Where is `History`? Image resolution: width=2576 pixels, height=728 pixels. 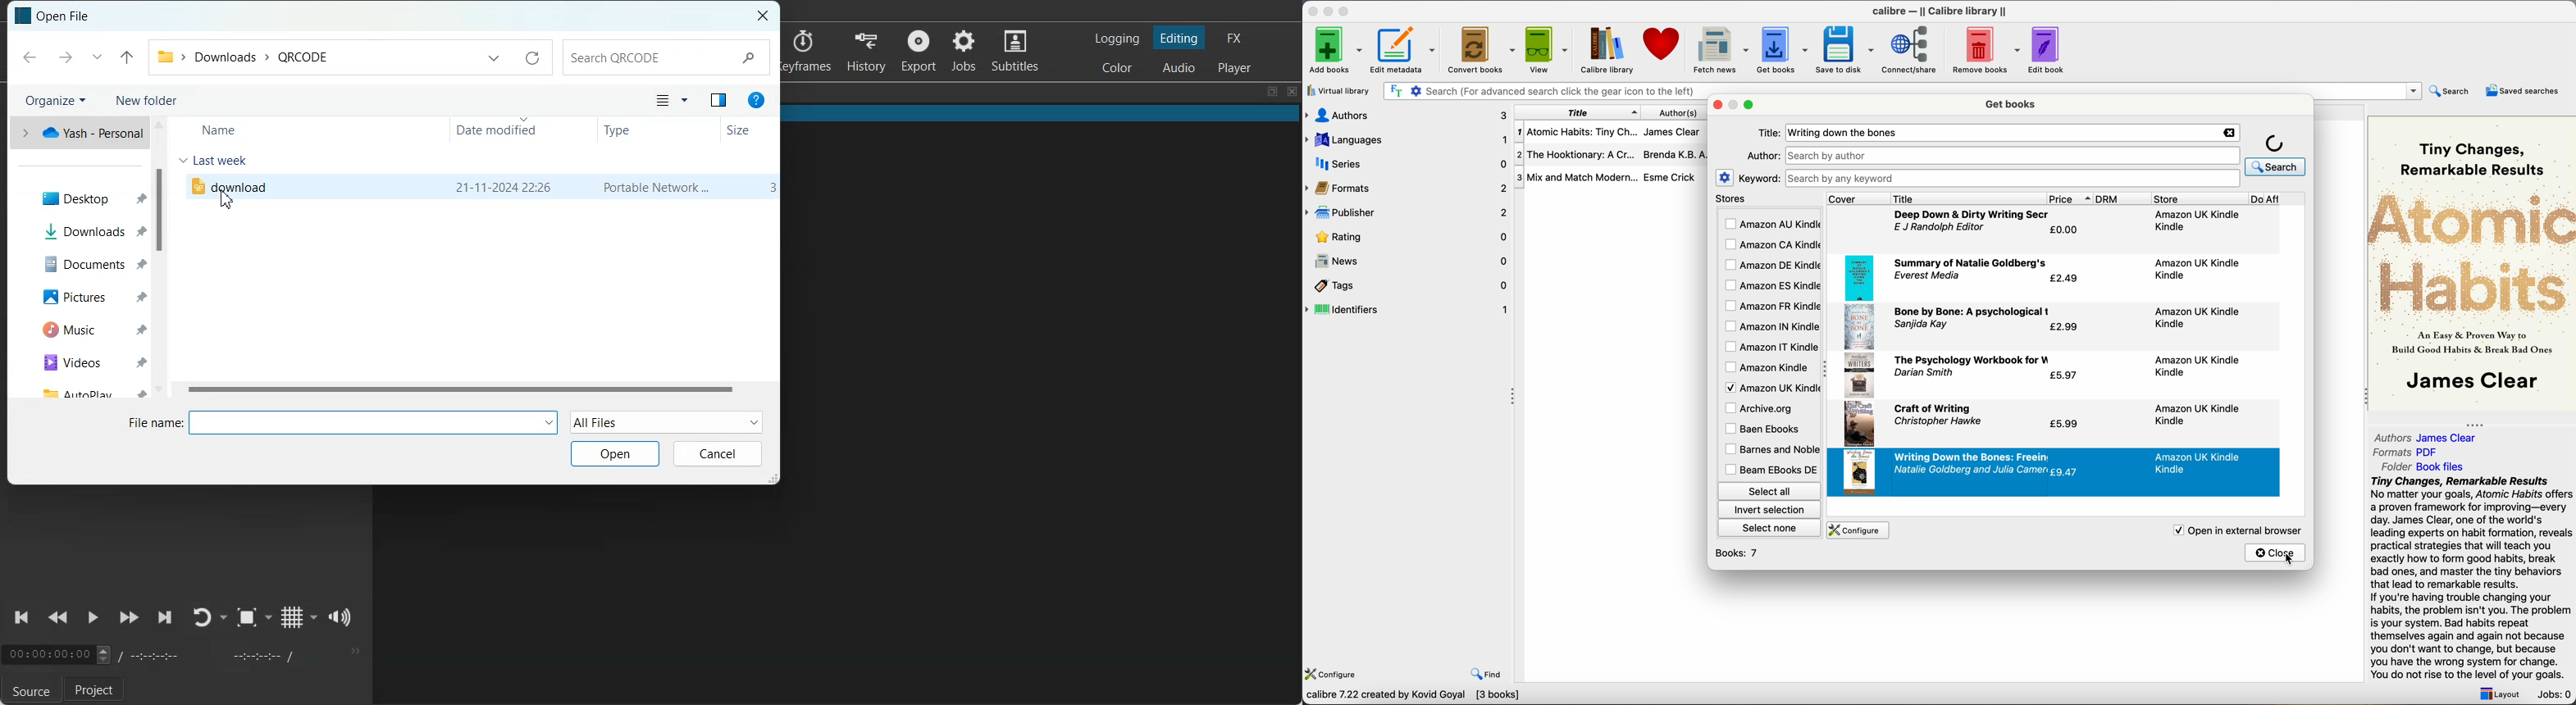
History is located at coordinates (866, 51).